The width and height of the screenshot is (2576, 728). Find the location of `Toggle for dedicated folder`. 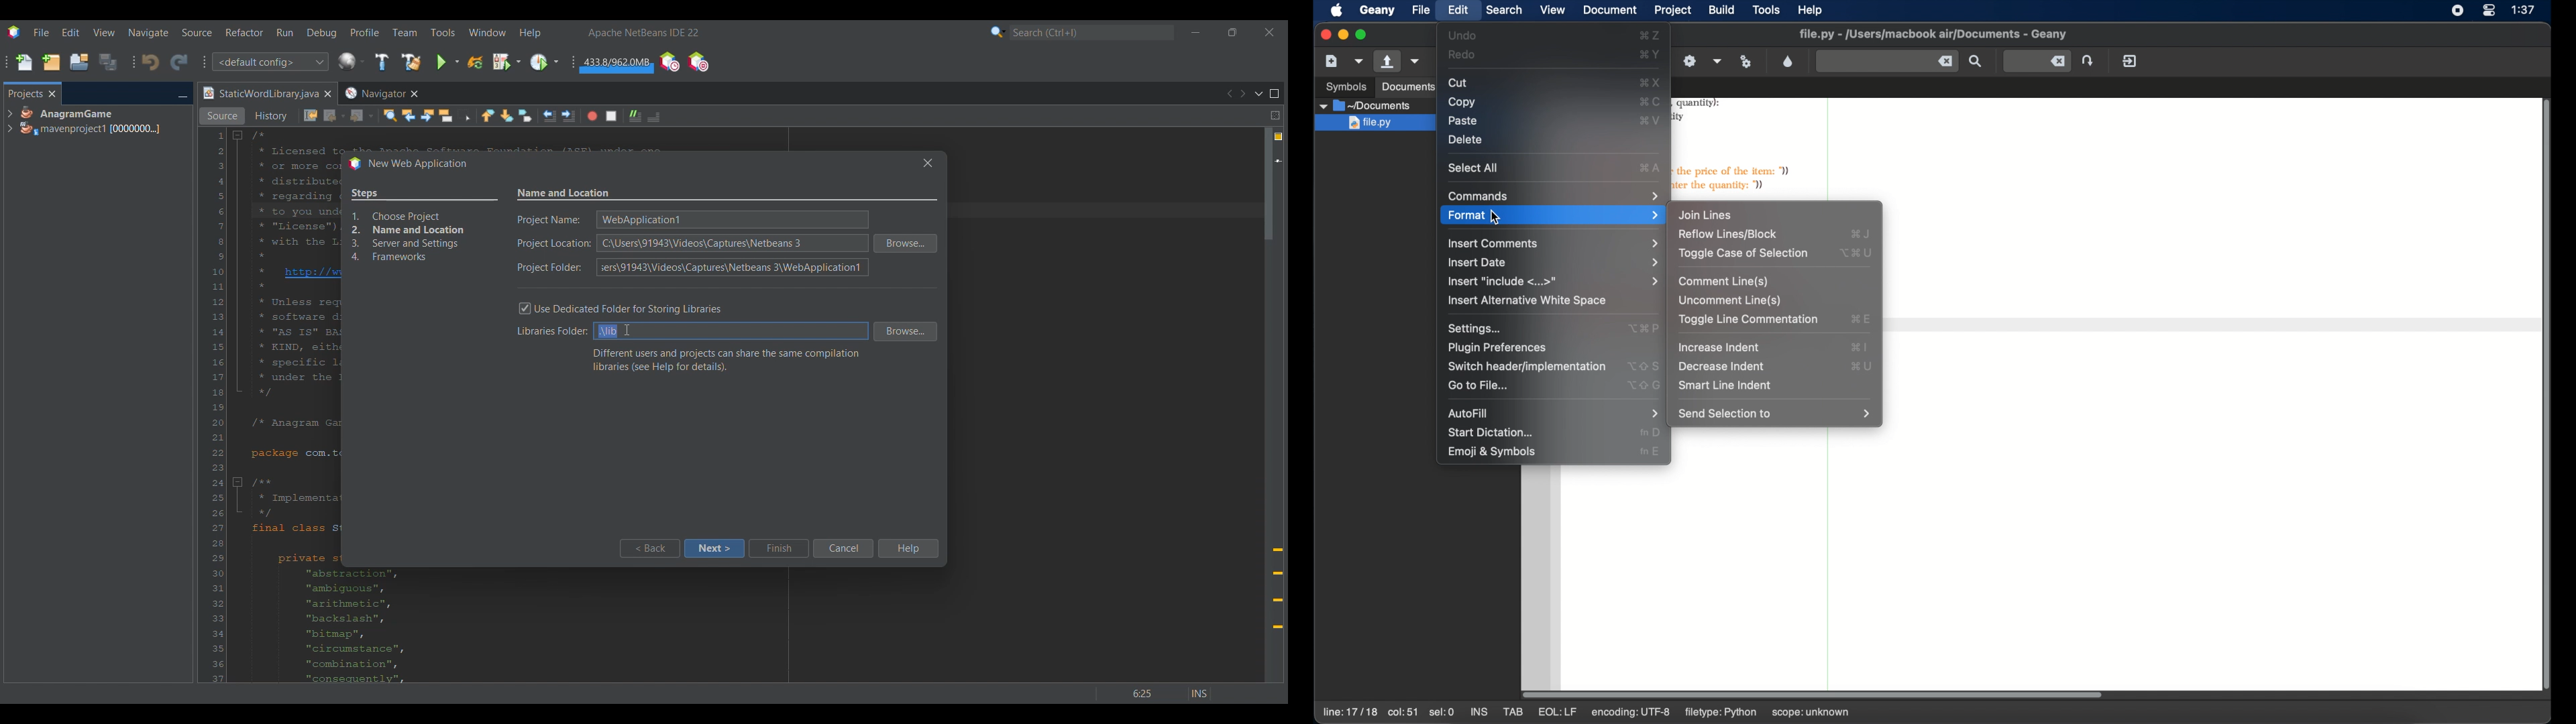

Toggle for dedicated folder is located at coordinates (632, 308).